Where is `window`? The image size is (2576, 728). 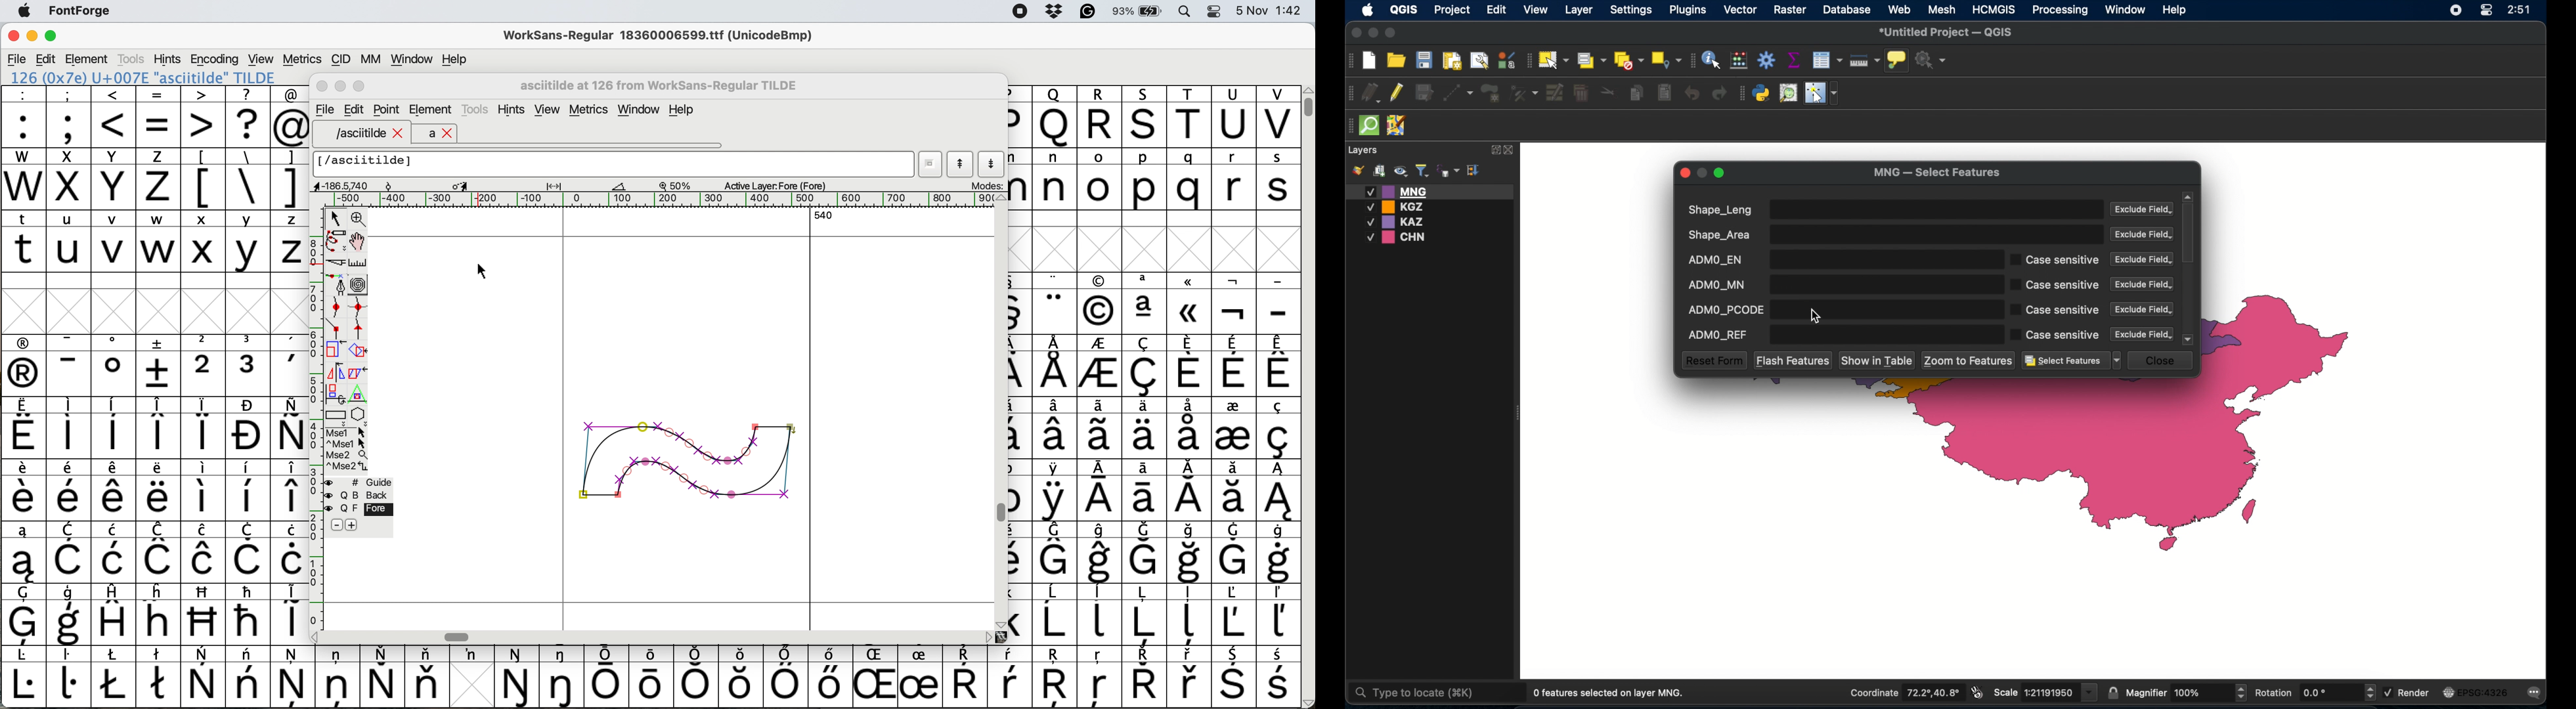
window is located at coordinates (410, 60).